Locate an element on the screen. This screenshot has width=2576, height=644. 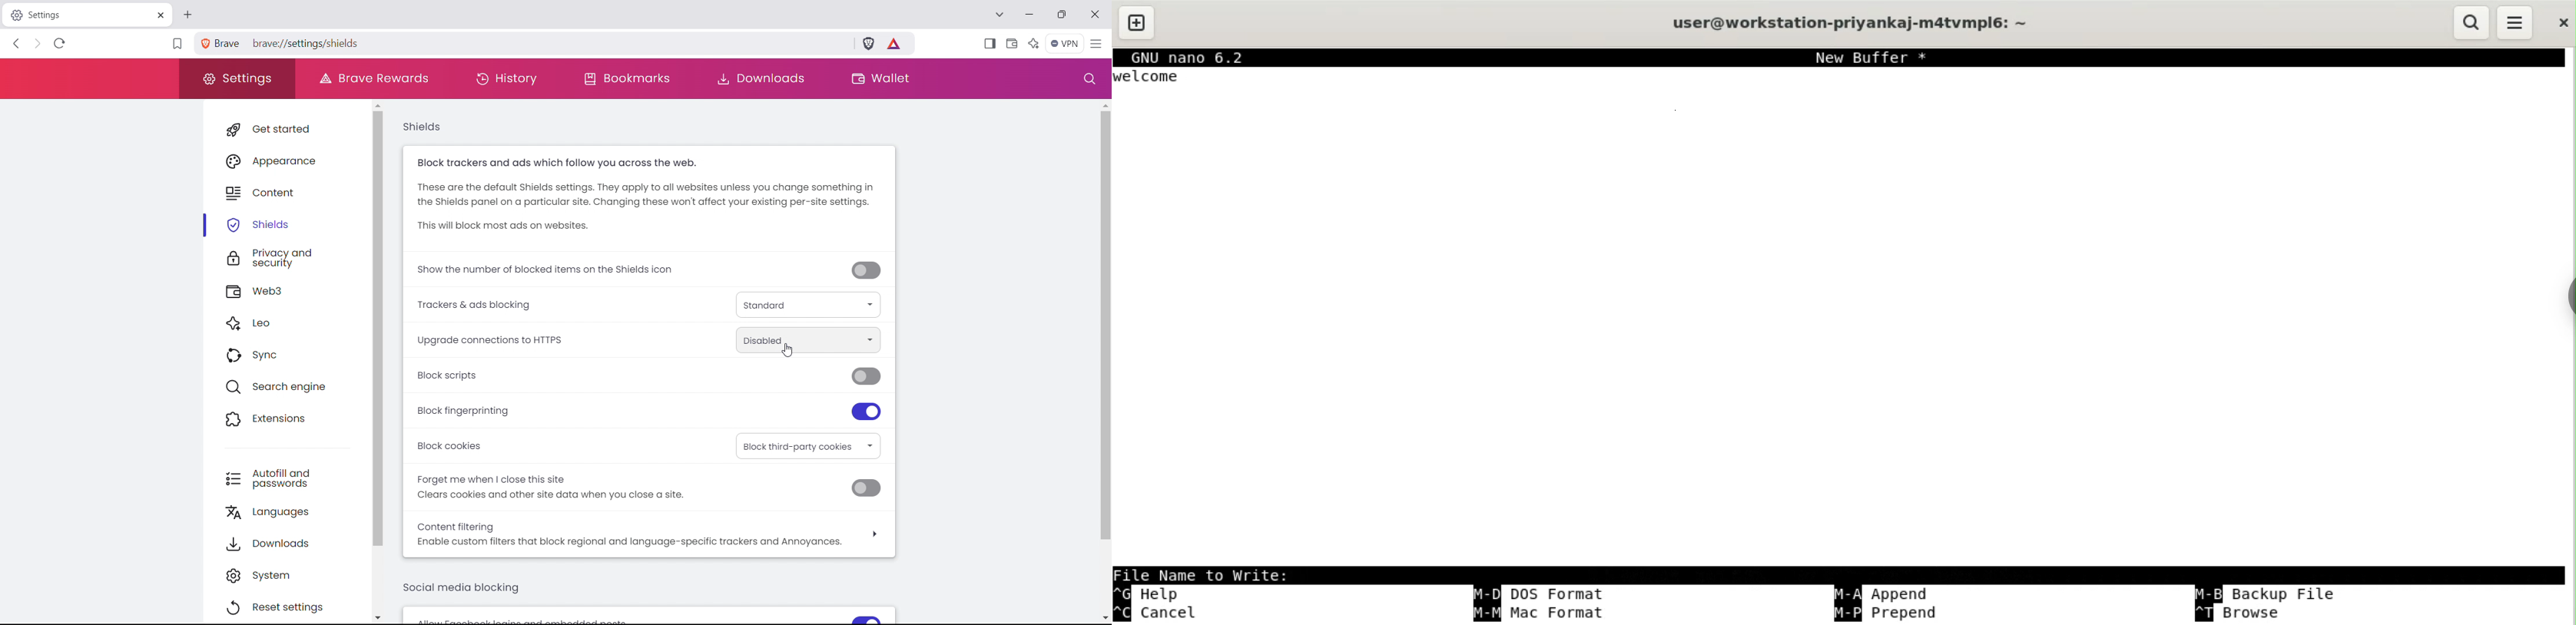
open sidebar is located at coordinates (990, 43).